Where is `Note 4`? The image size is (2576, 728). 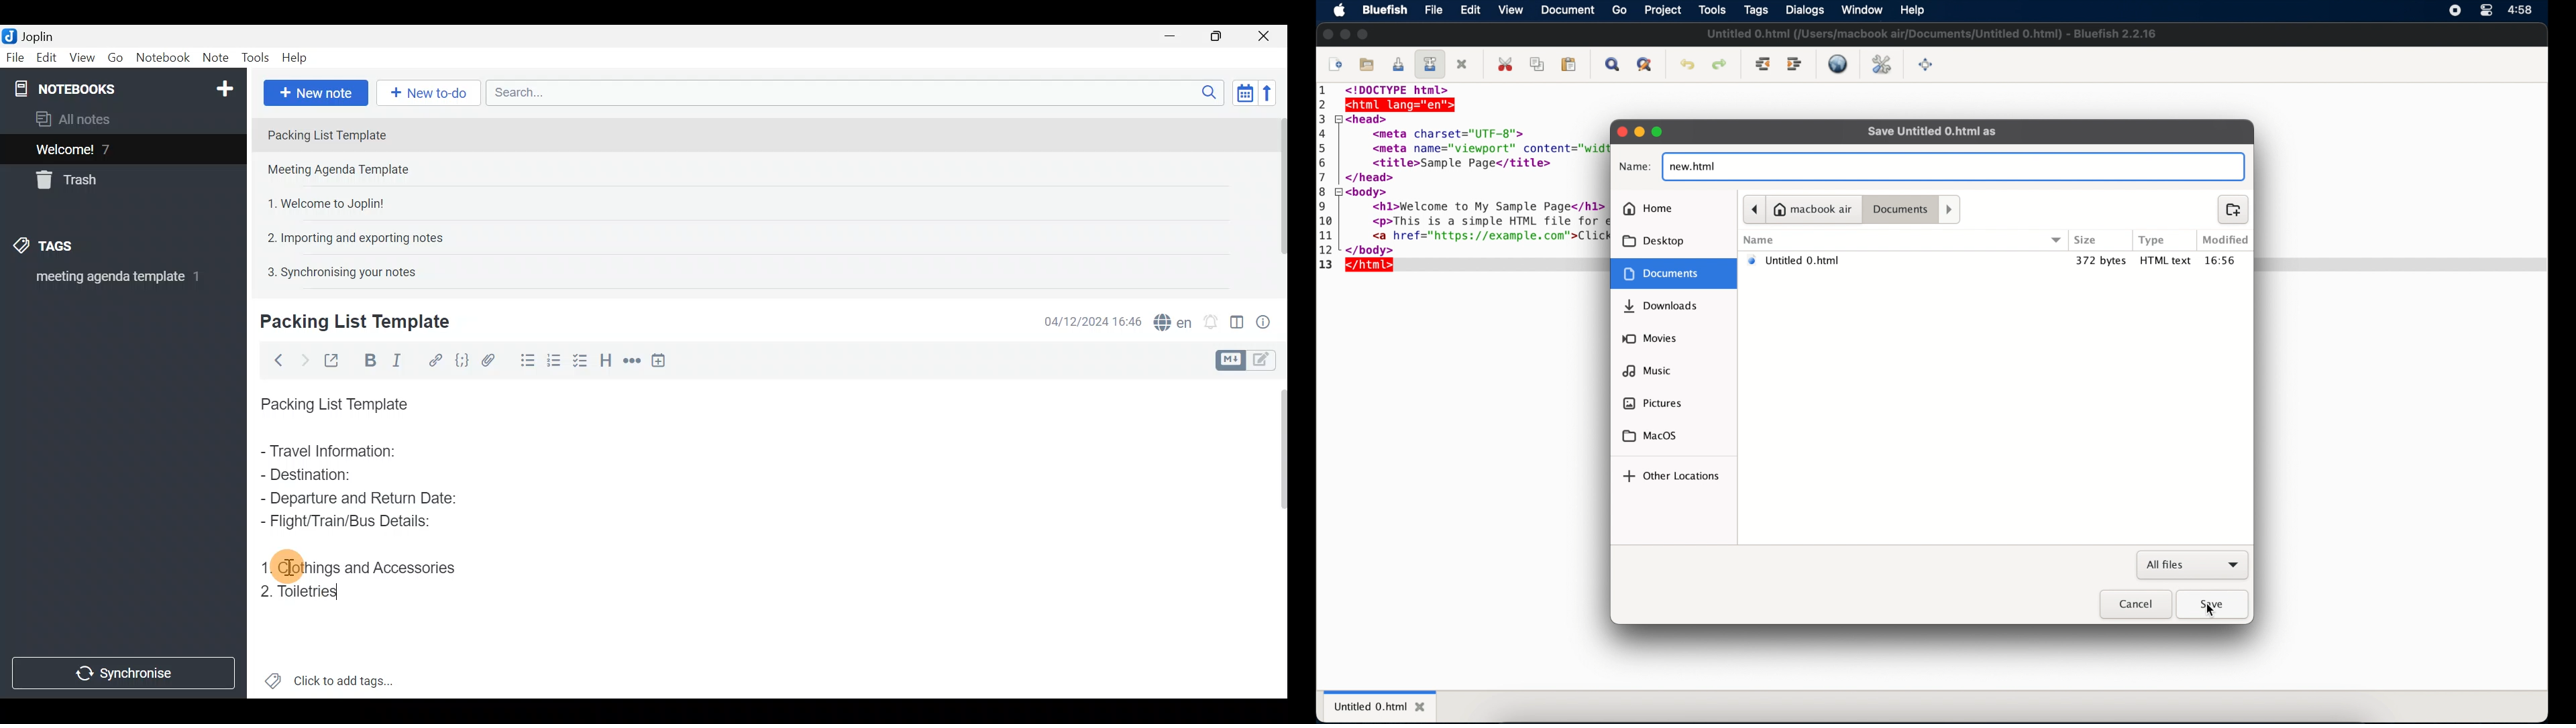 Note 4 is located at coordinates (348, 235).